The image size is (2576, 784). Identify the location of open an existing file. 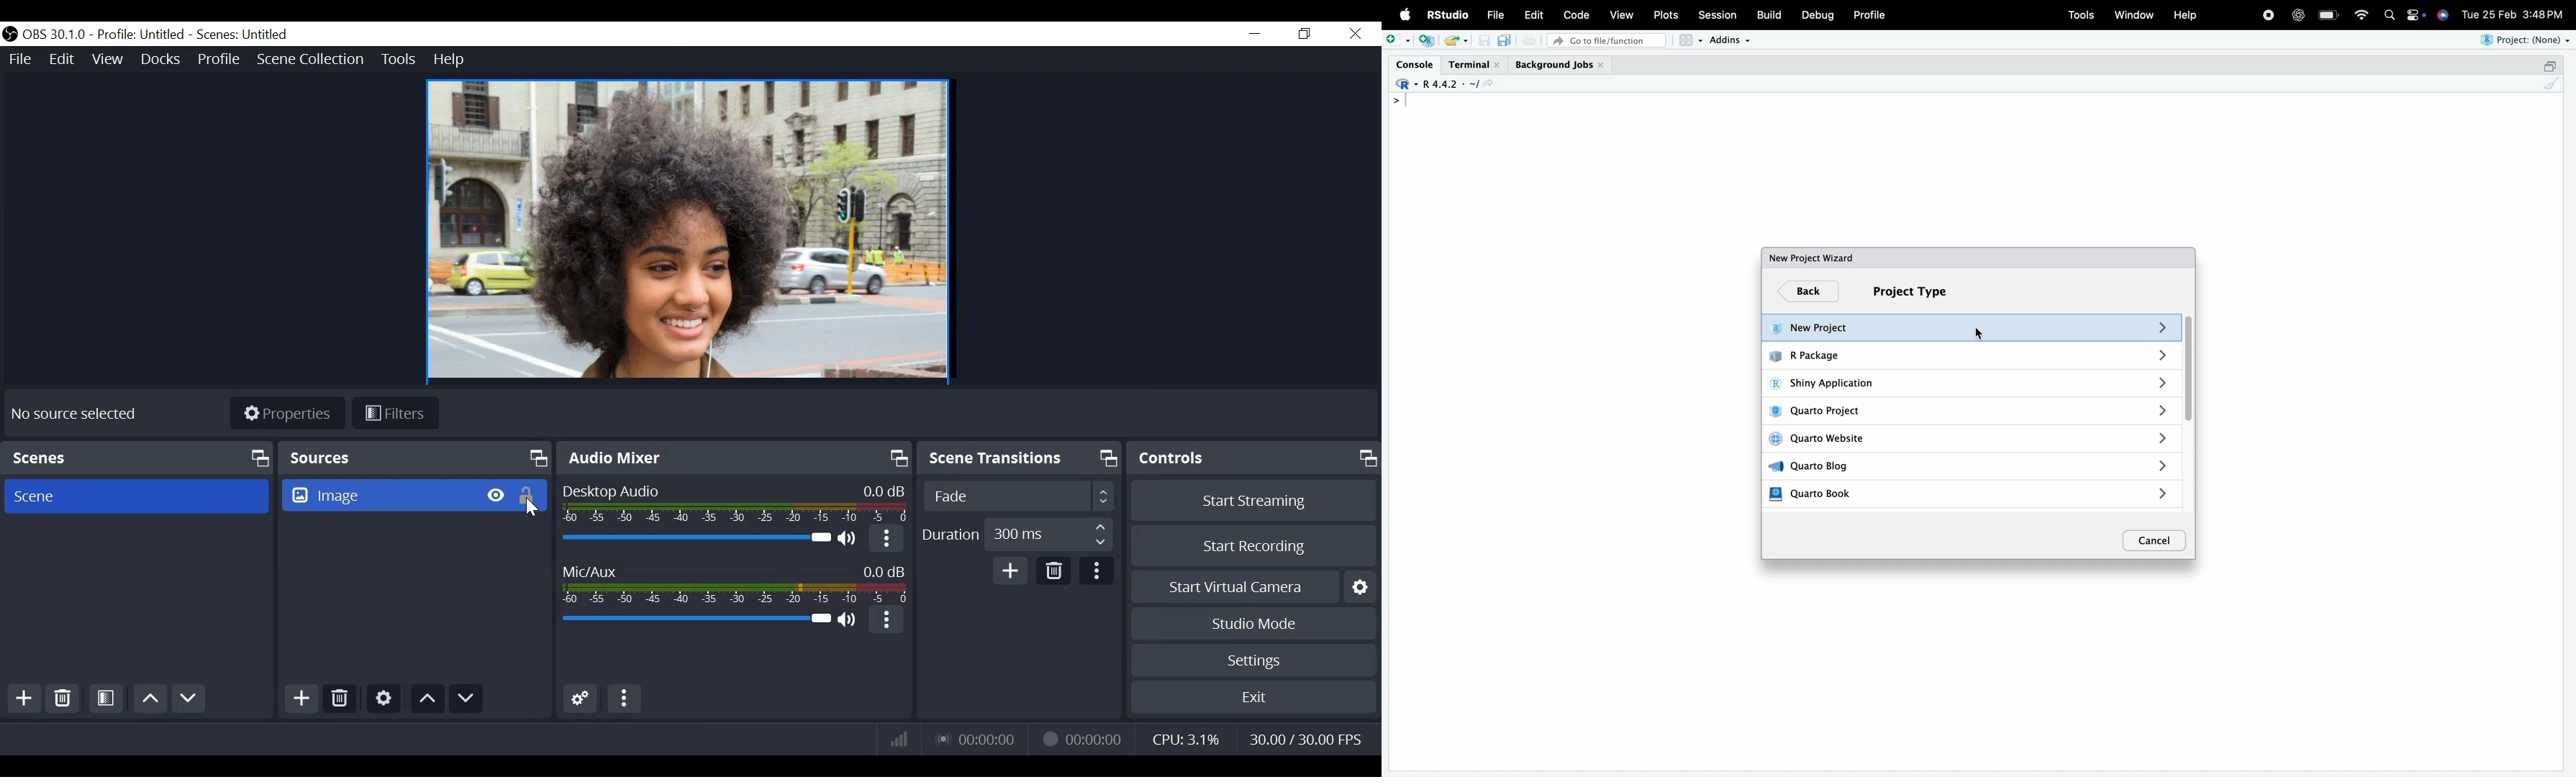
(1450, 41).